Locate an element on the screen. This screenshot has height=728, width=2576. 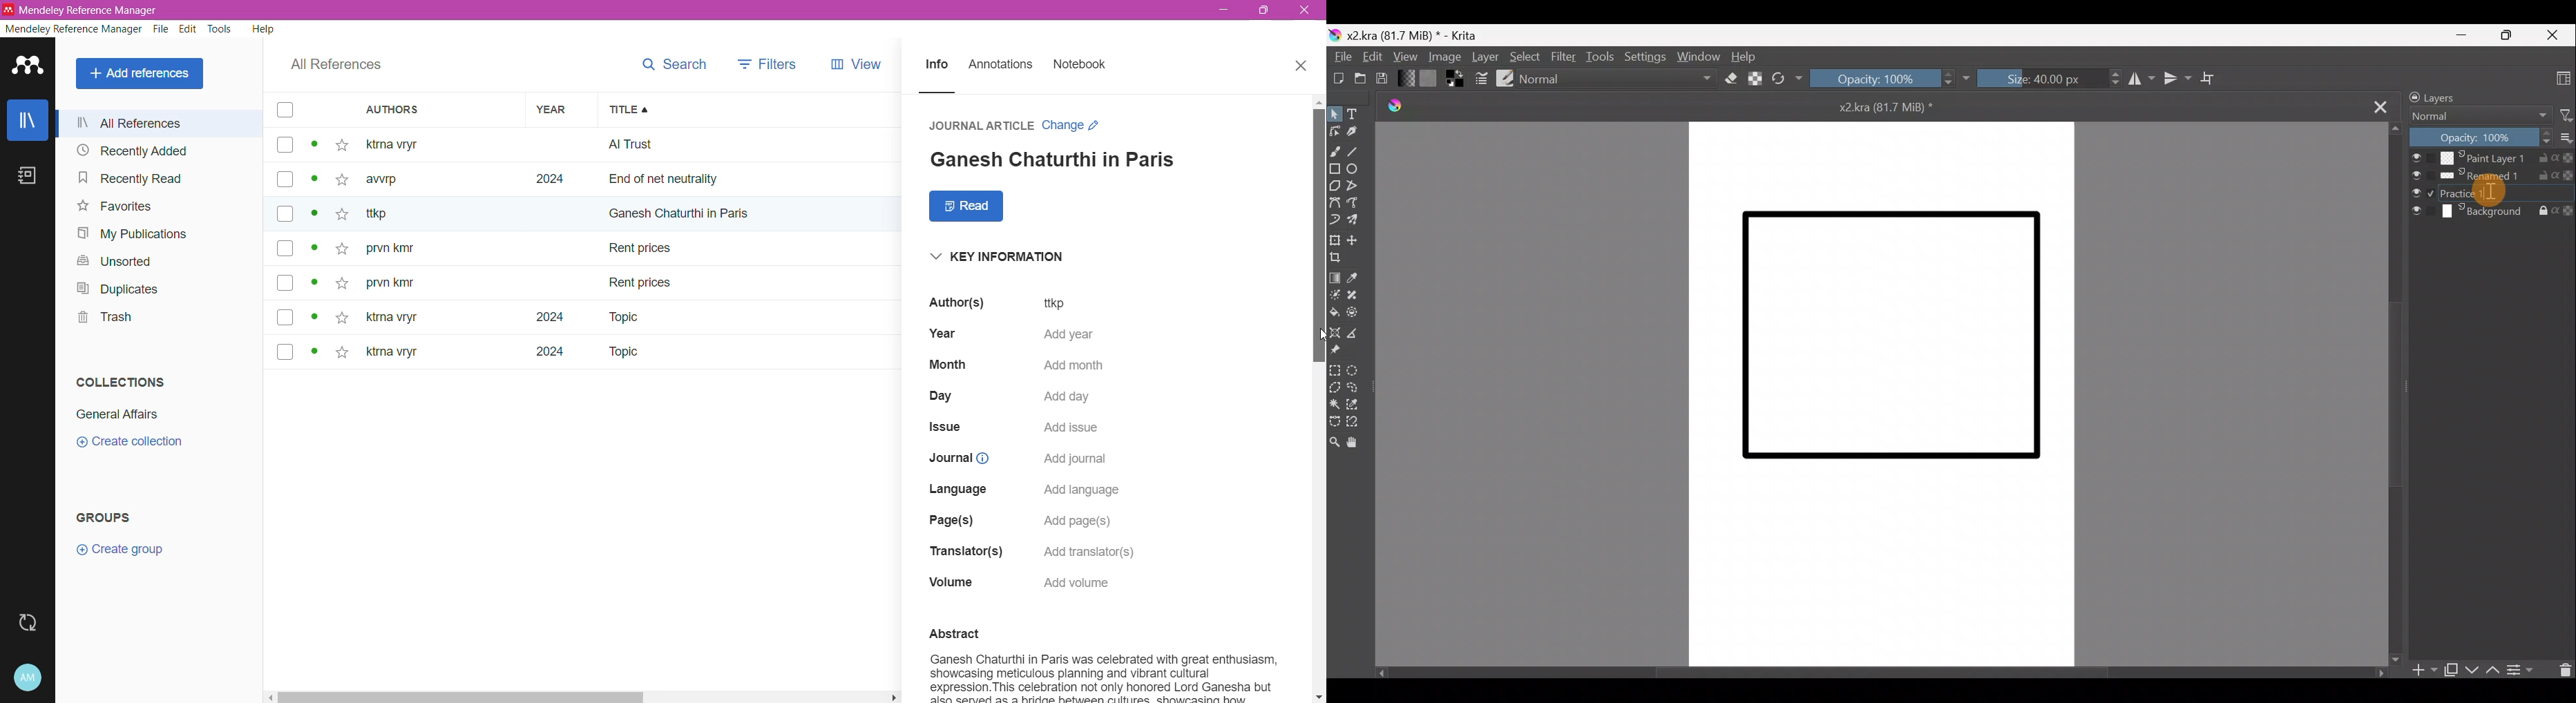
Year is located at coordinates (559, 110).